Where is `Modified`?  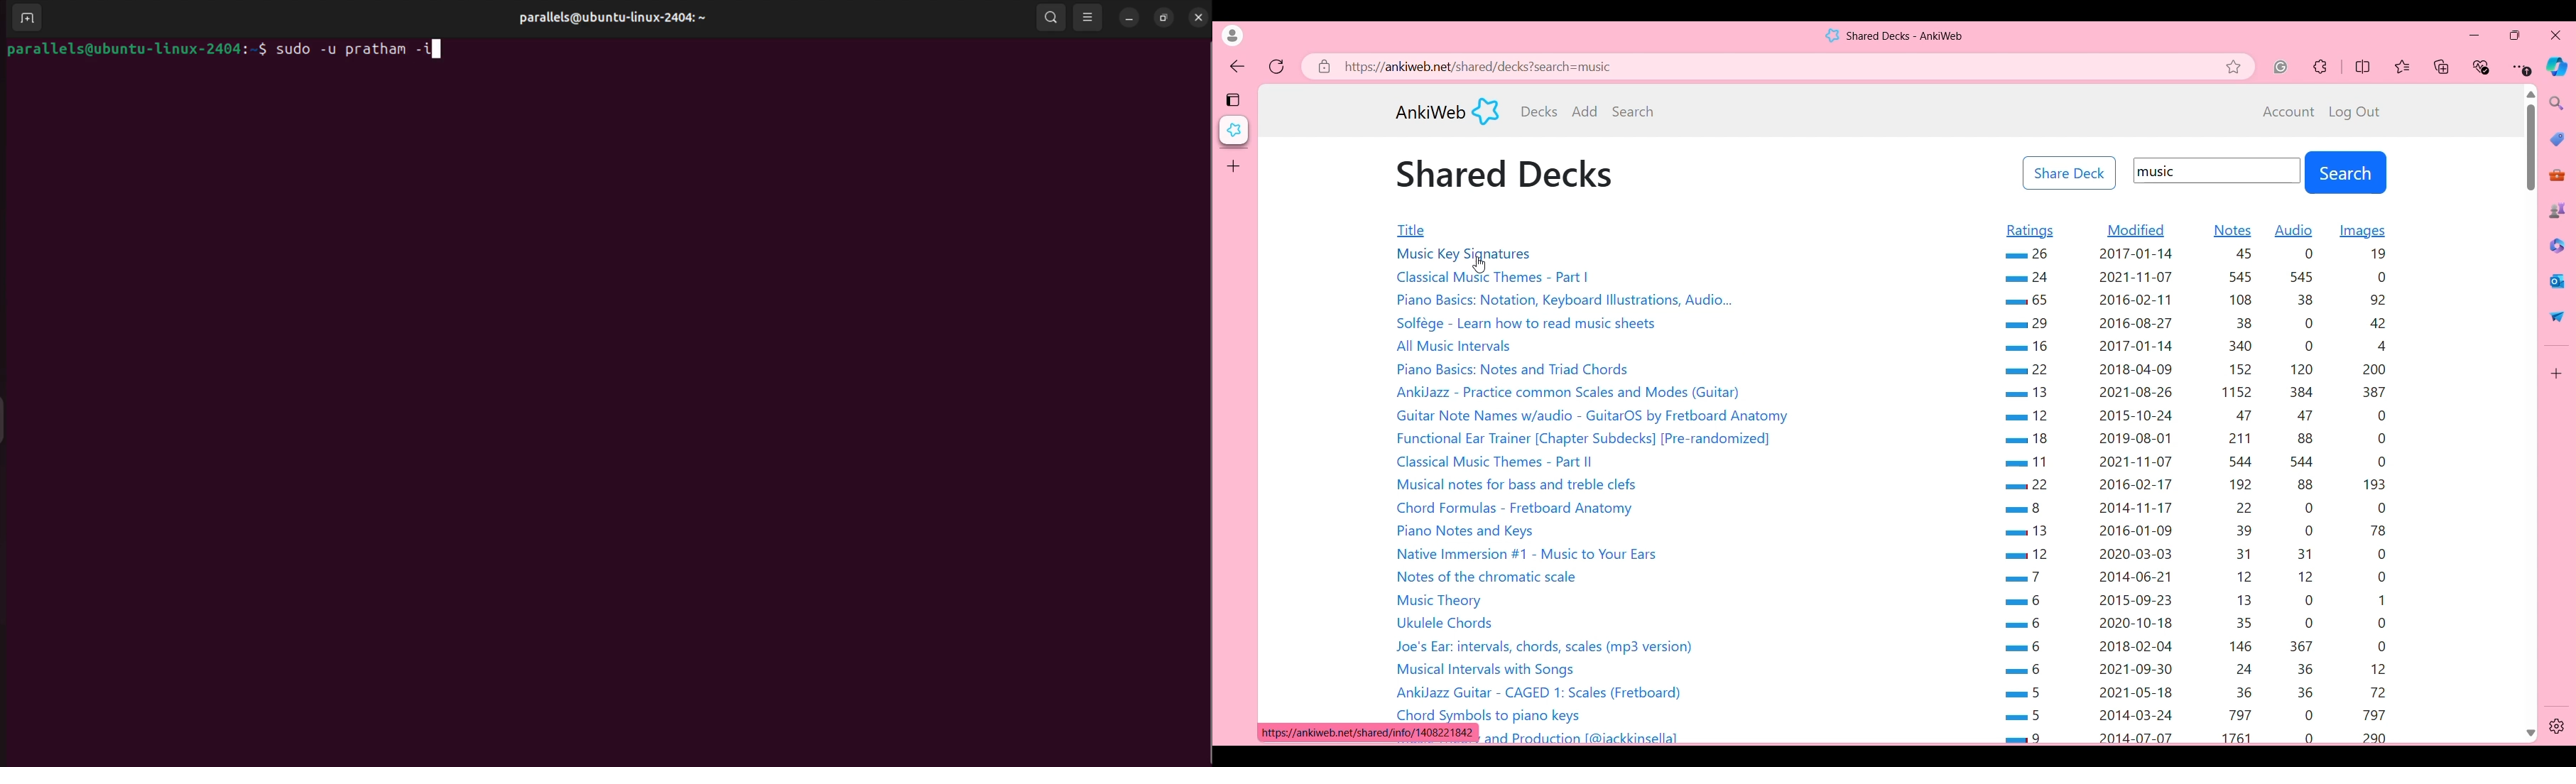
Modified is located at coordinates (2136, 231).